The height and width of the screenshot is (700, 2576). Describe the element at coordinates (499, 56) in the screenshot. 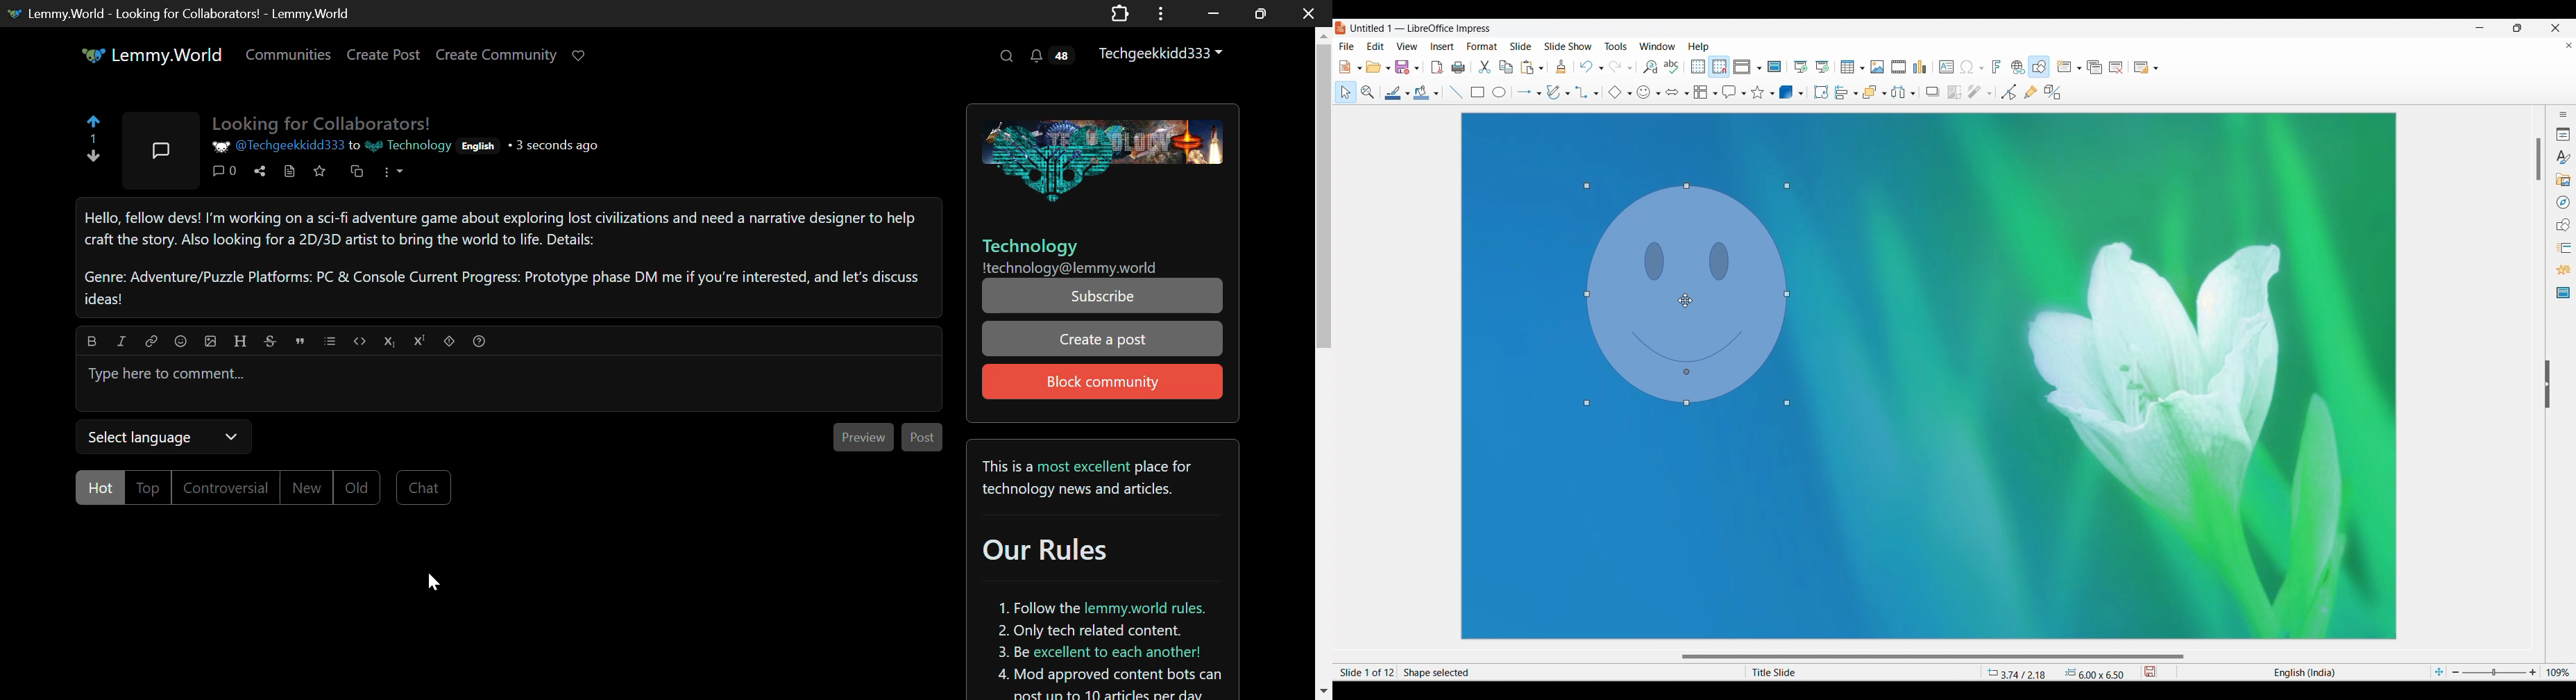

I see `Create Community` at that location.